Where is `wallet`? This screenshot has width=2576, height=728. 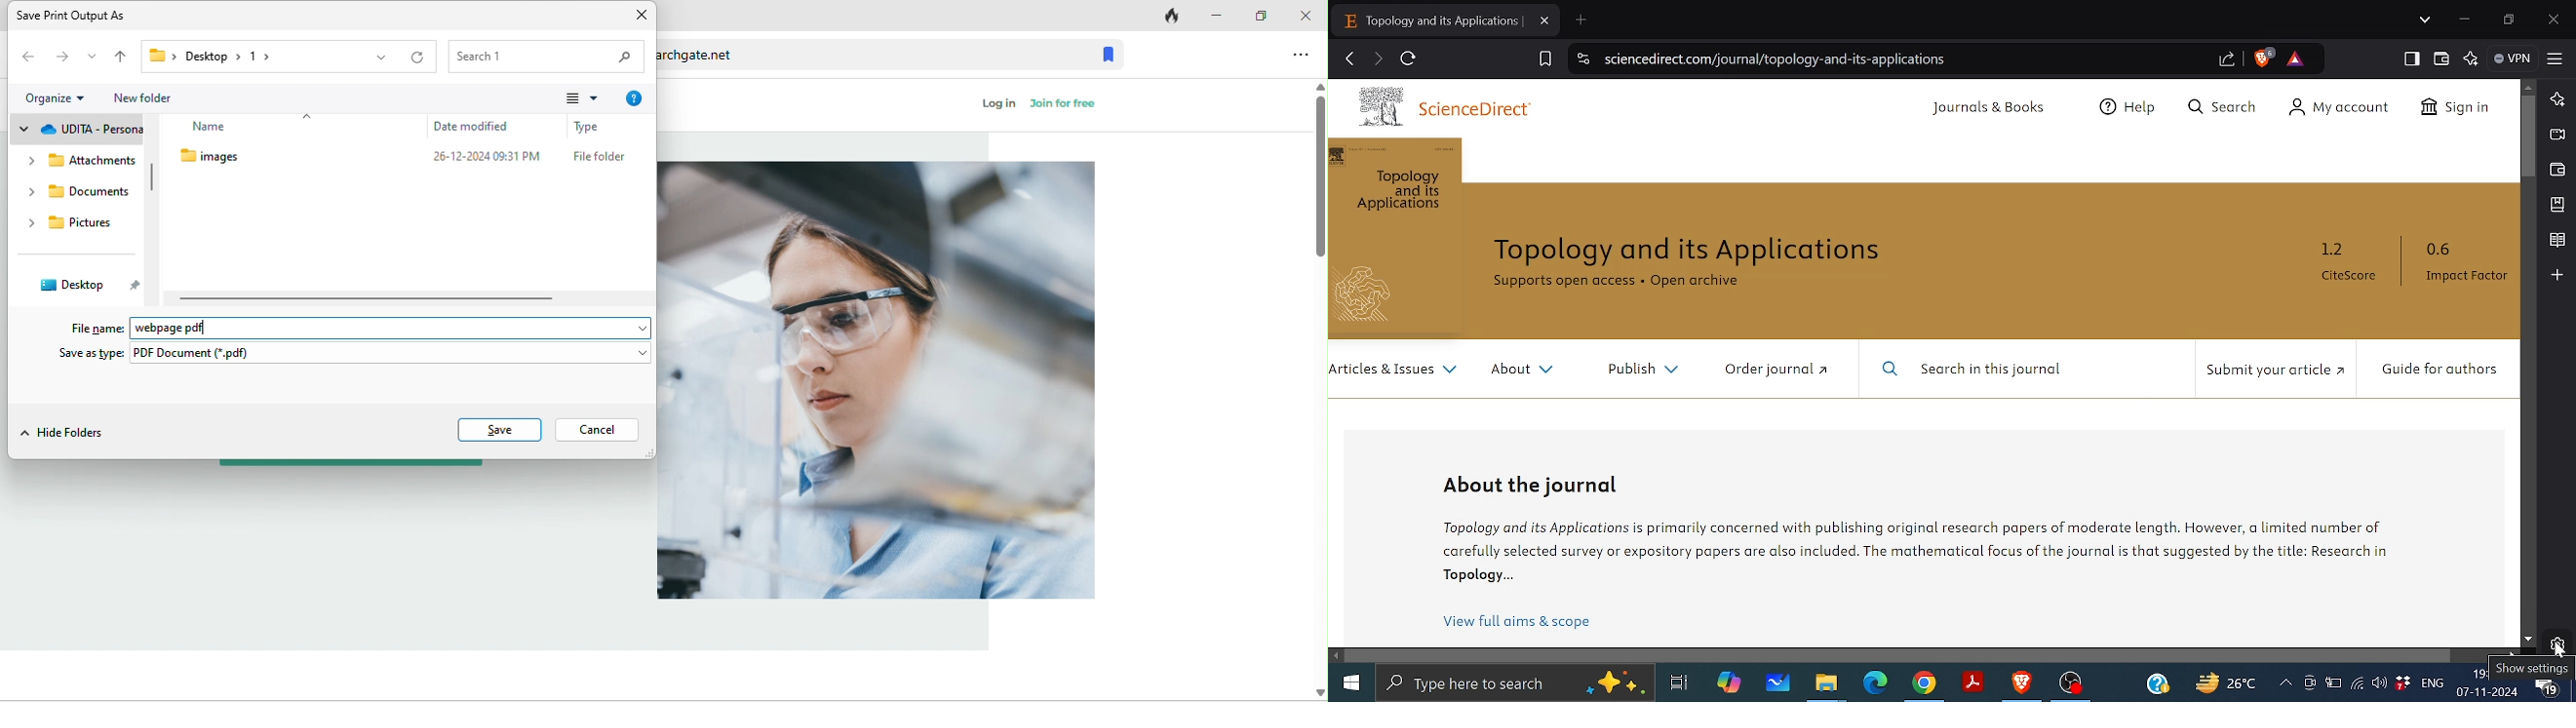
wallet is located at coordinates (2557, 168).